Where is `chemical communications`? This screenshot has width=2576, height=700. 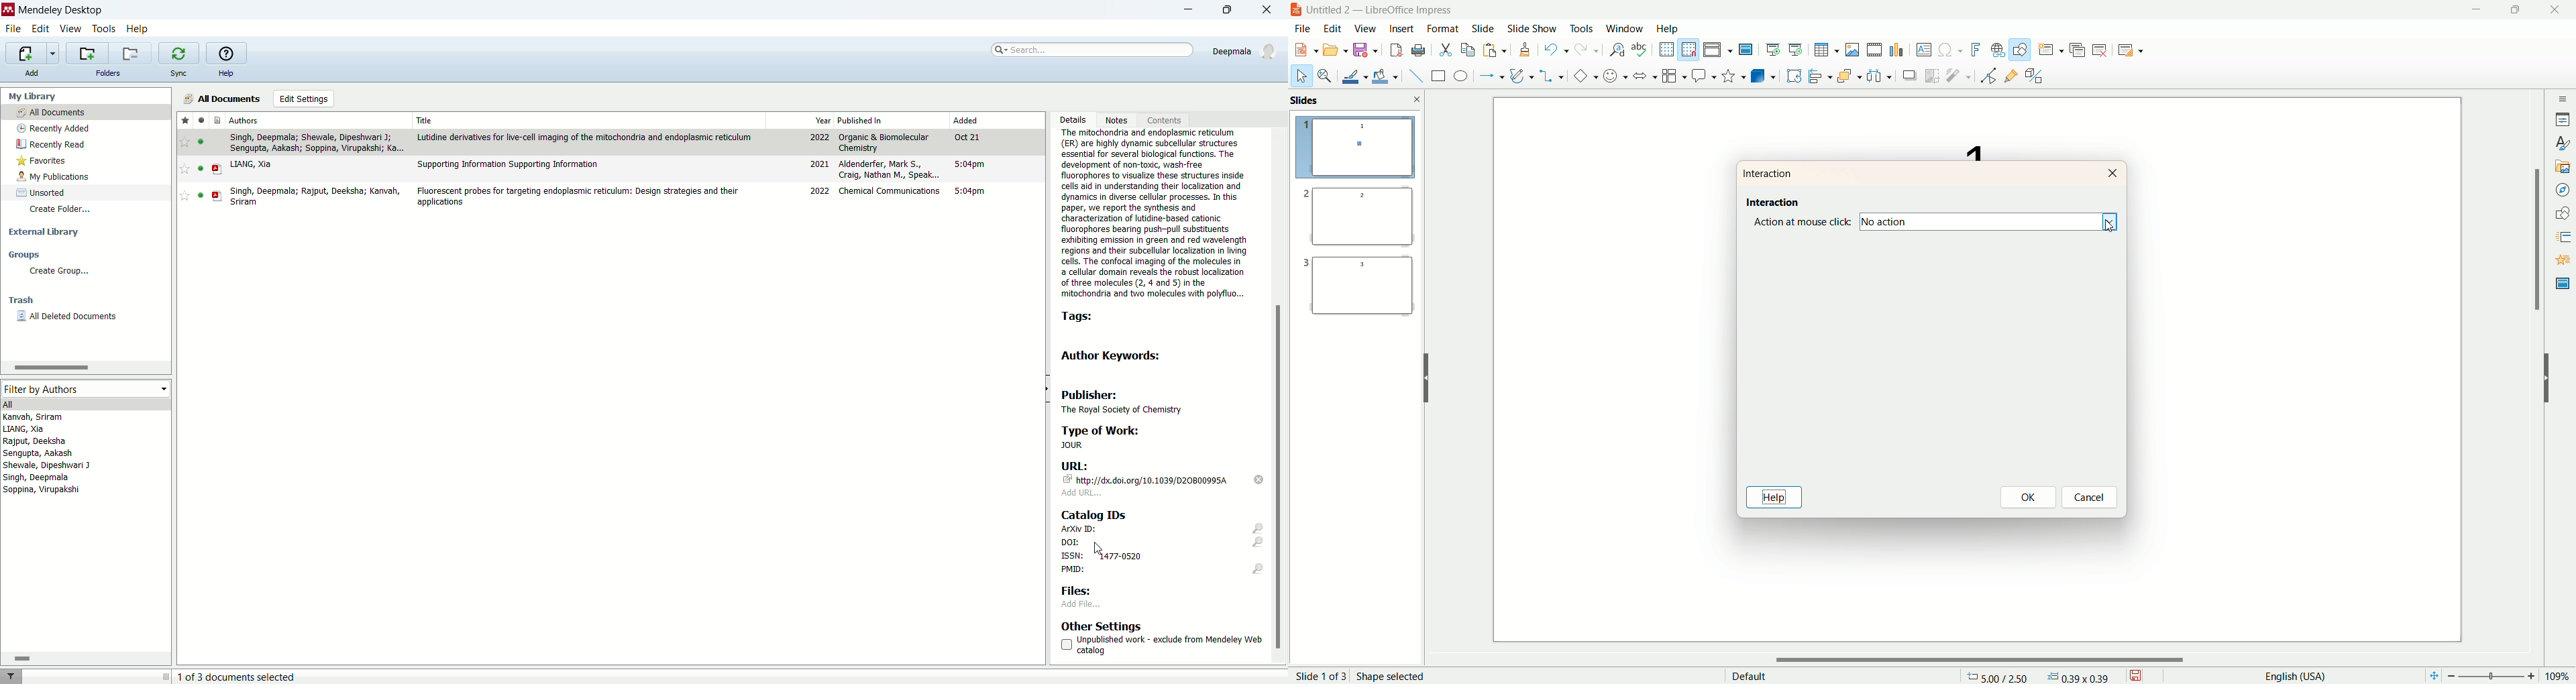
chemical communications is located at coordinates (891, 190).